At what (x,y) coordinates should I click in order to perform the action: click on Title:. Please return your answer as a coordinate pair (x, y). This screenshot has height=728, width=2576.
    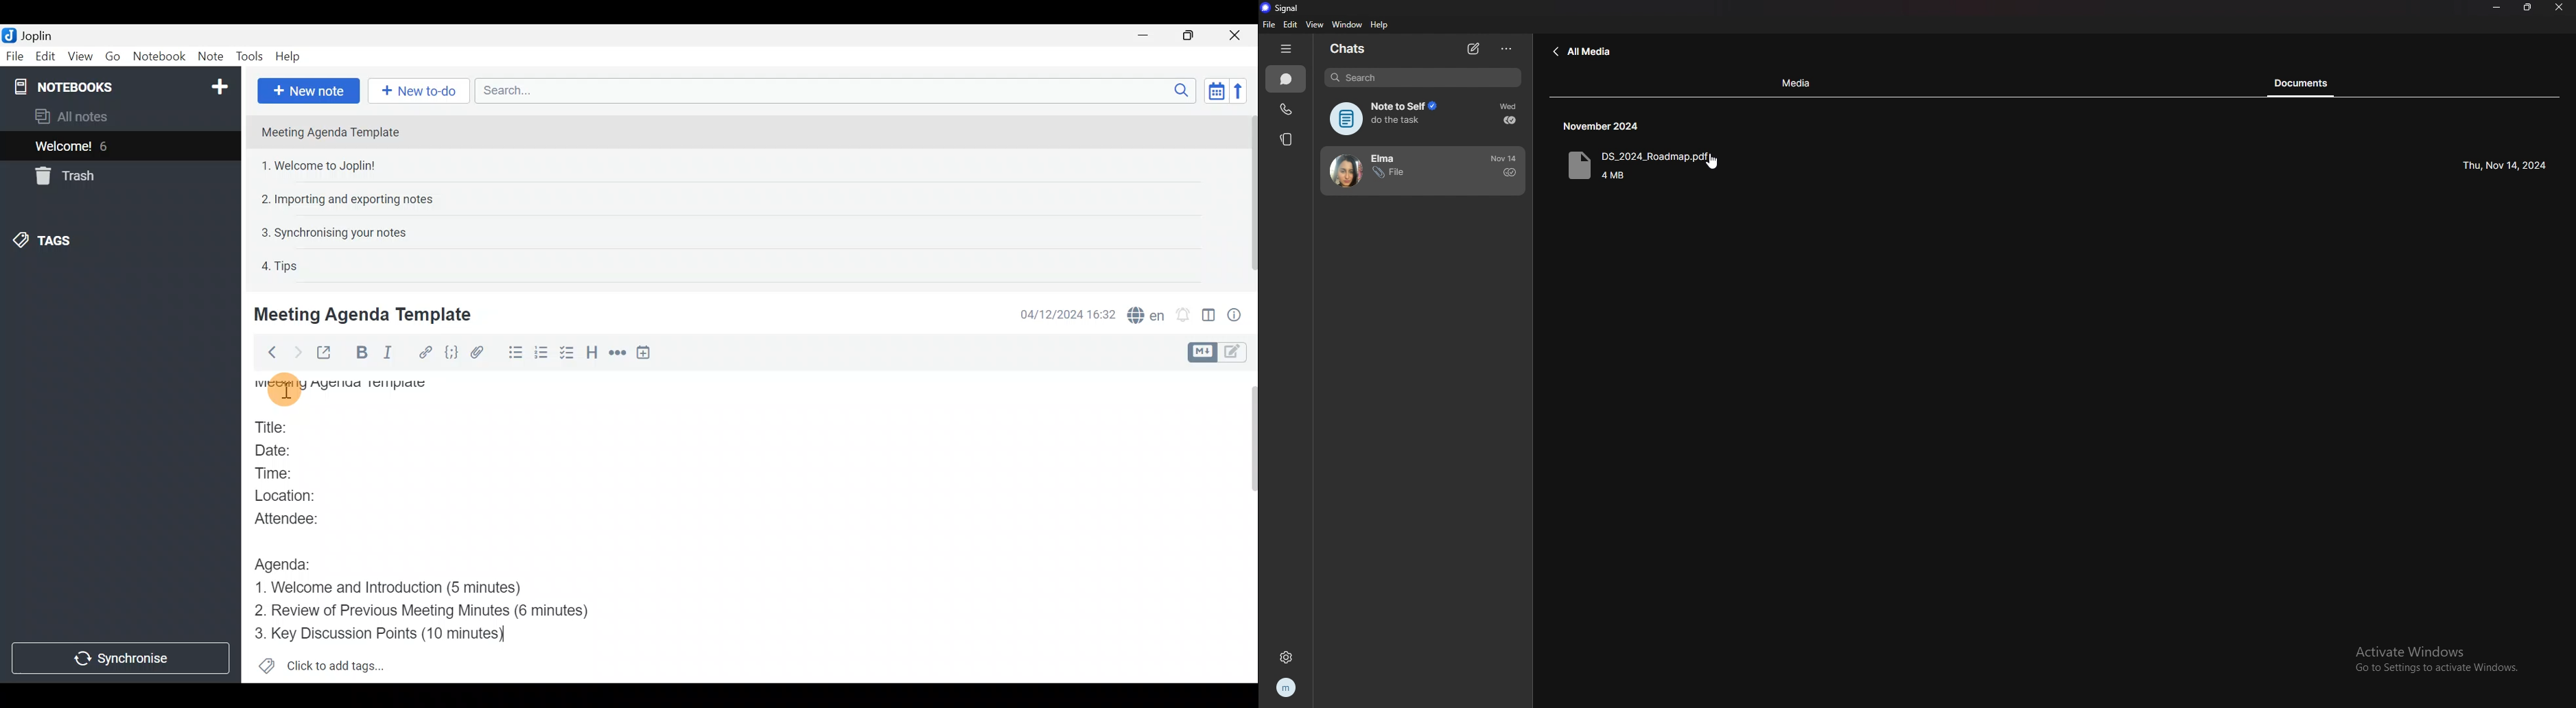
    Looking at the image, I should click on (278, 428).